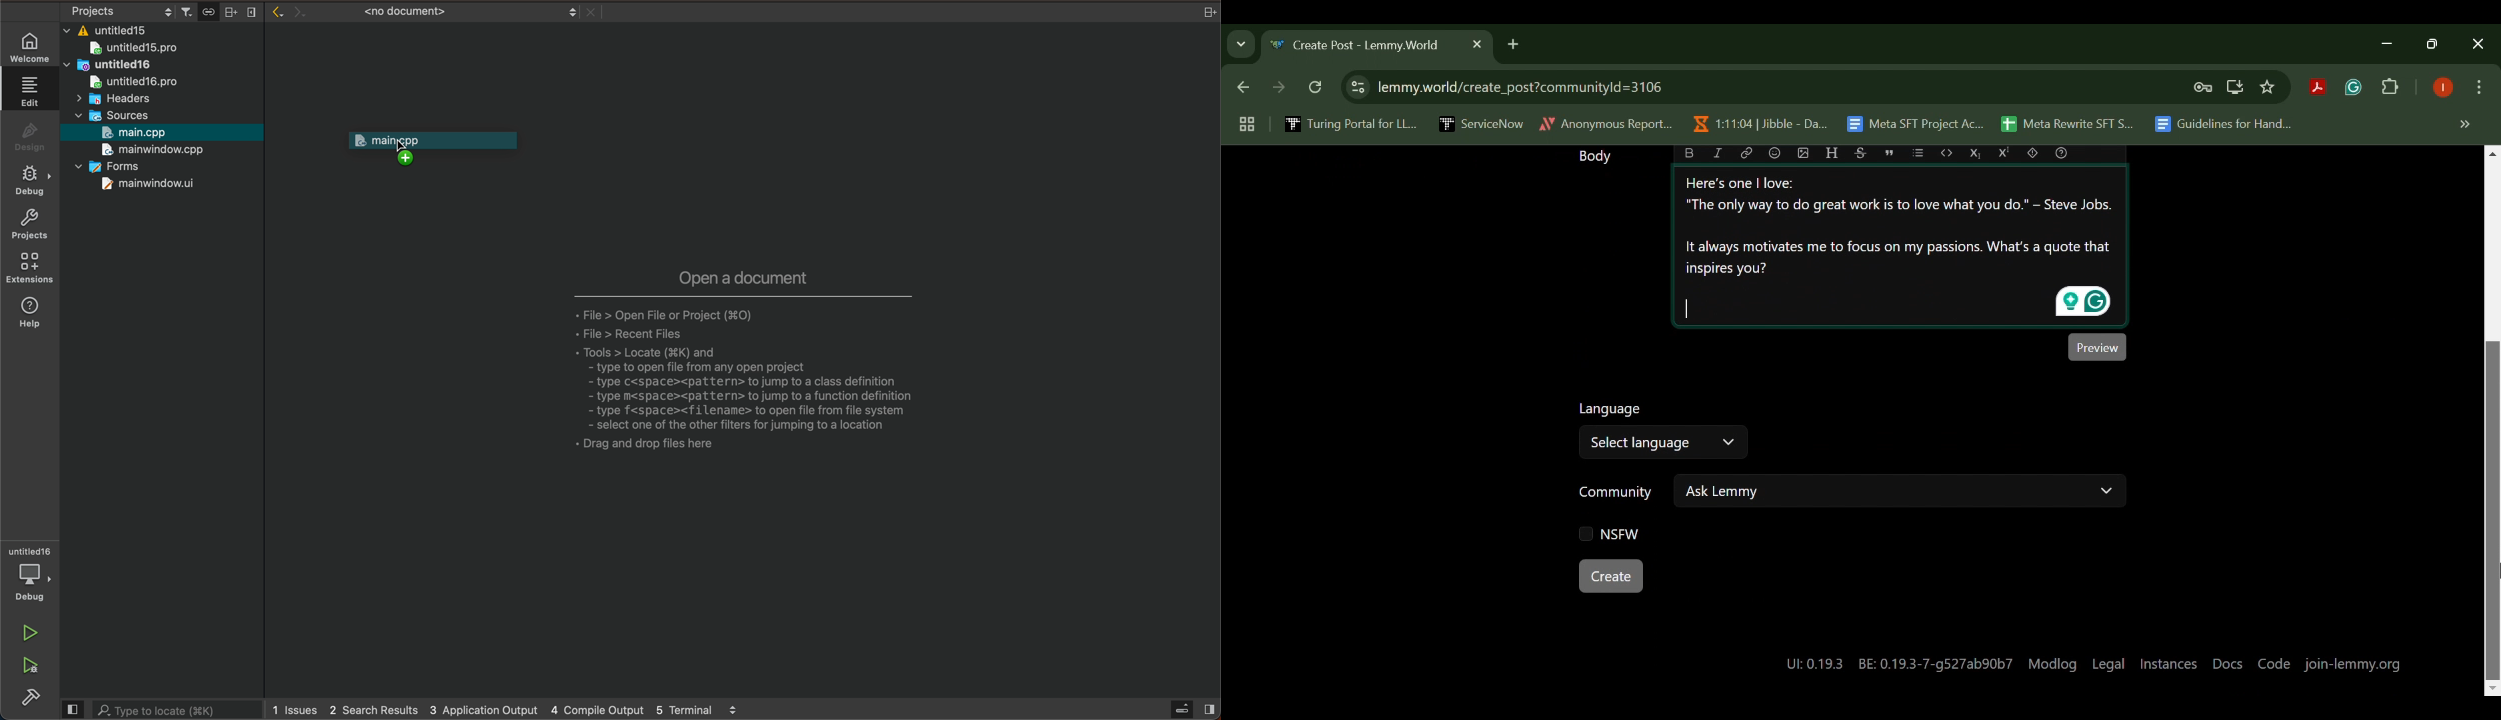  What do you see at coordinates (30, 268) in the screenshot?
I see `extensions` at bounding box center [30, 268].